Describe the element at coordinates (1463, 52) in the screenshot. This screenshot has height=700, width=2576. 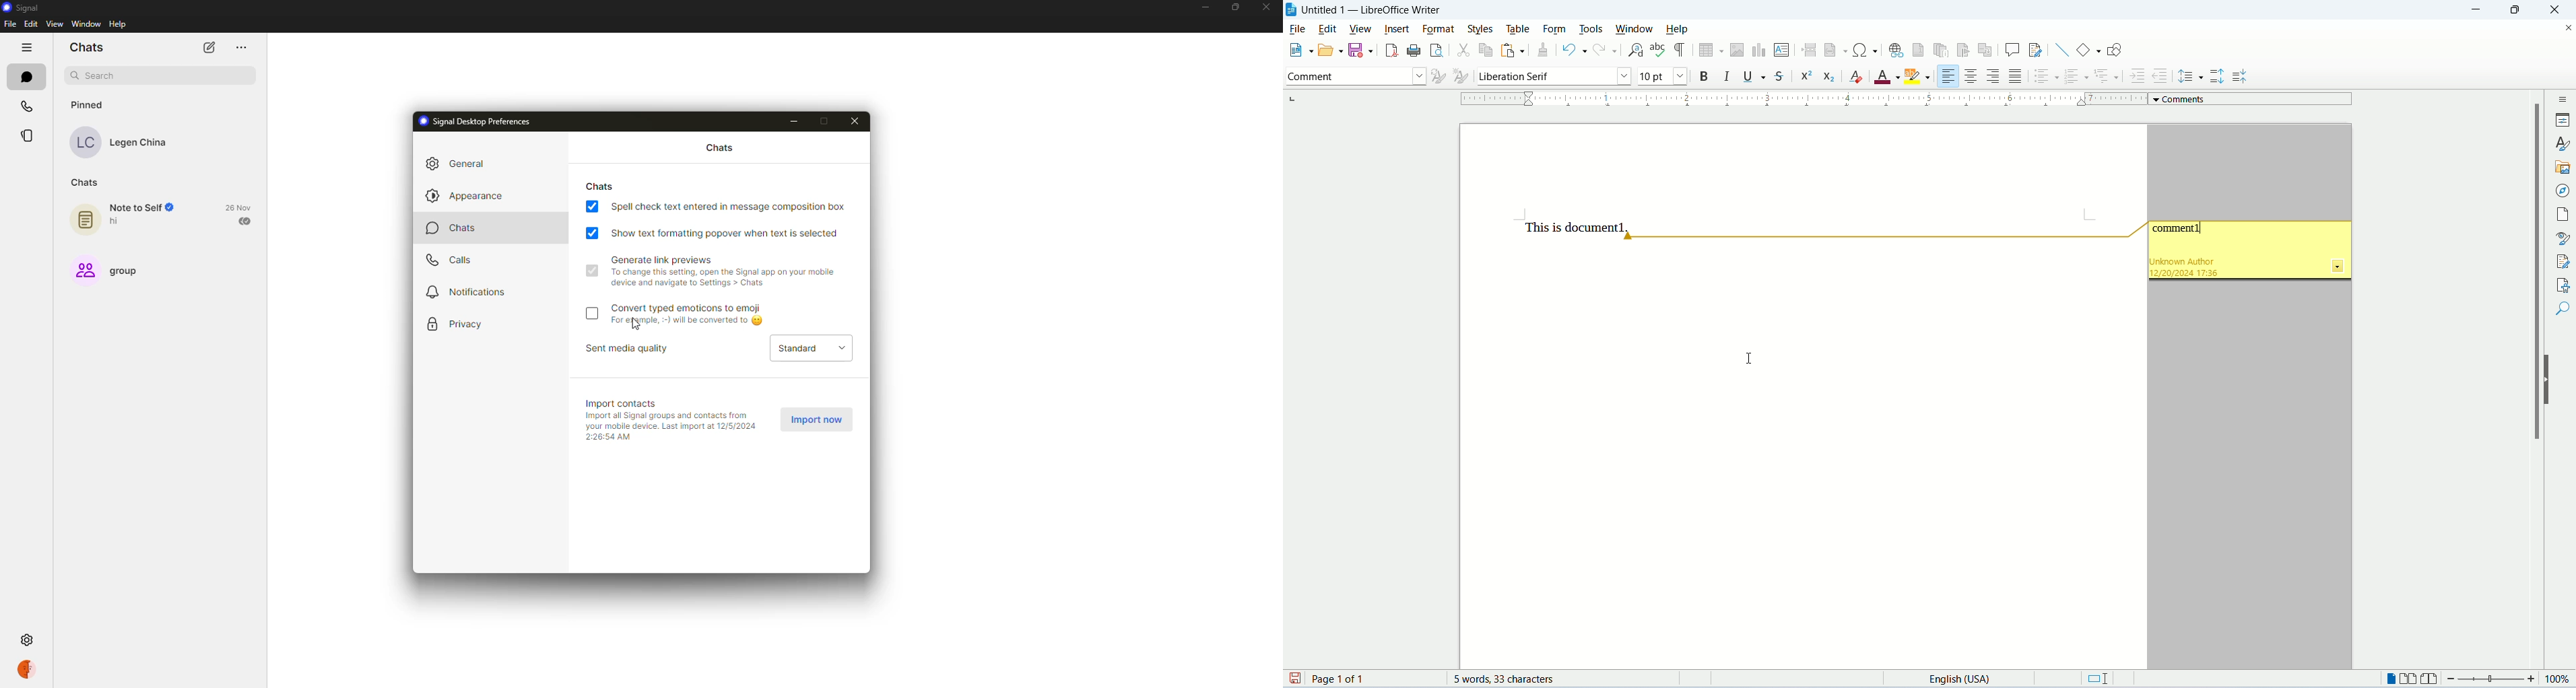
I see `cut` at that location.